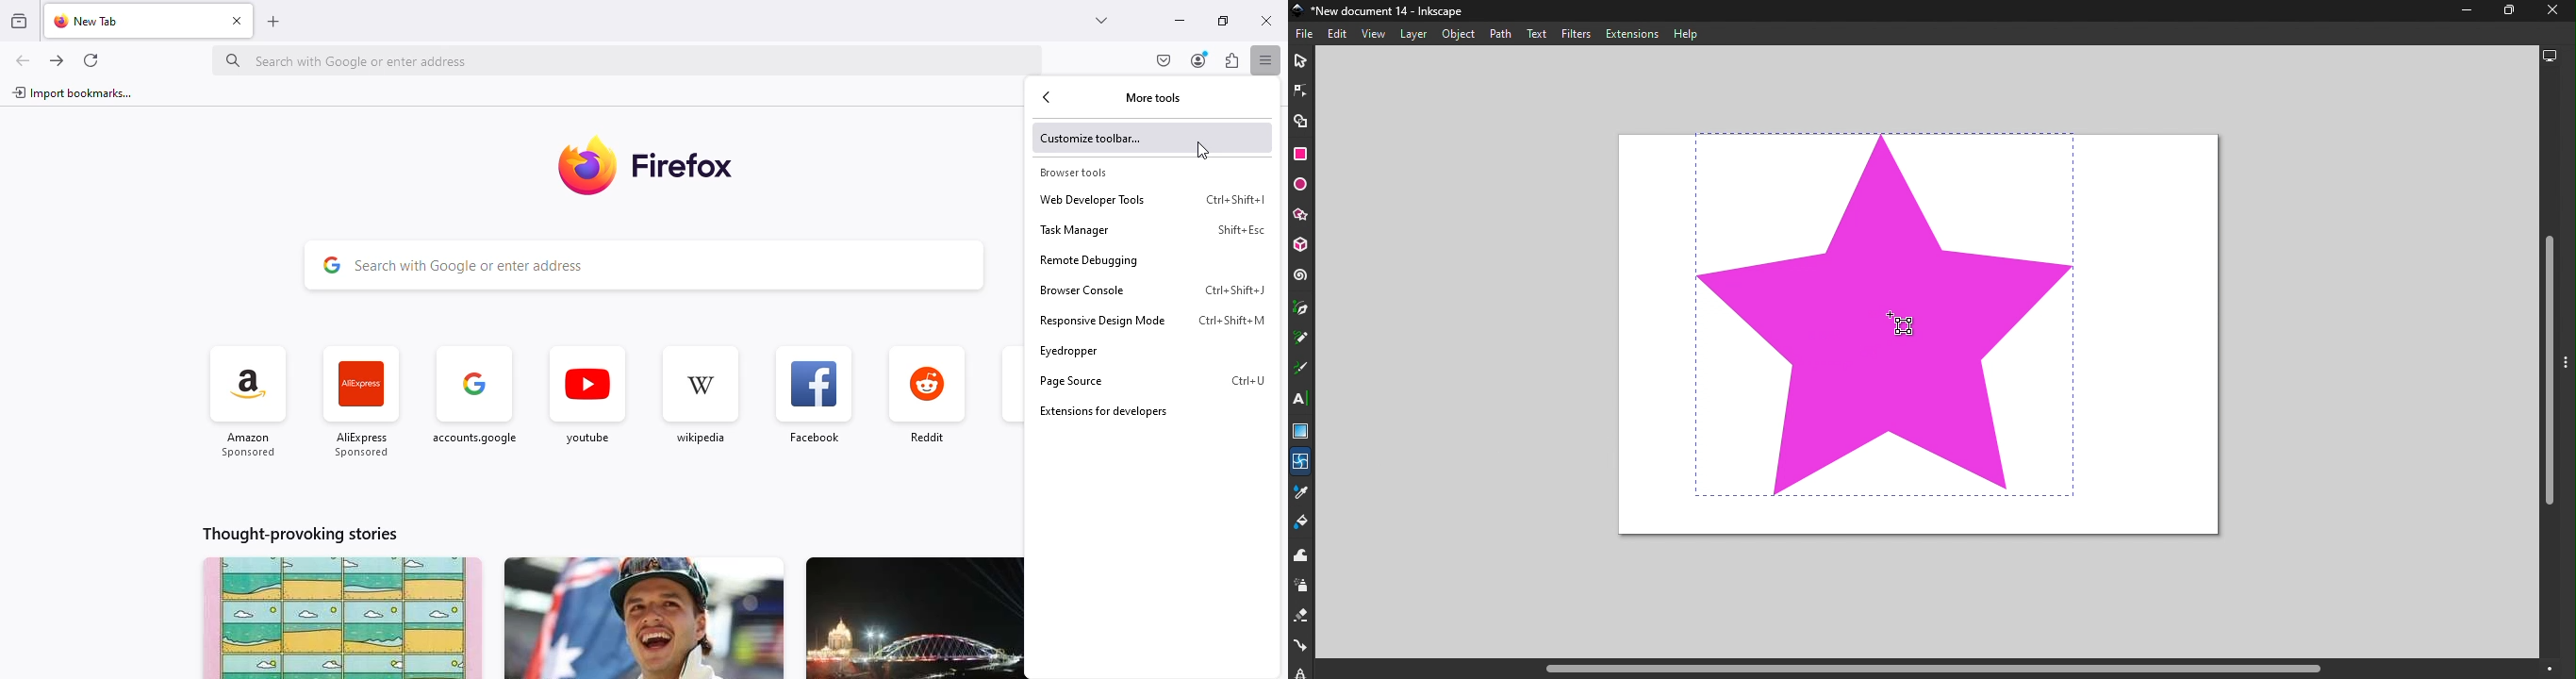  What do you see at coordinates (2462, 14) in the screenshot?
I see `Minimize` at bounding box center [2462, 14].